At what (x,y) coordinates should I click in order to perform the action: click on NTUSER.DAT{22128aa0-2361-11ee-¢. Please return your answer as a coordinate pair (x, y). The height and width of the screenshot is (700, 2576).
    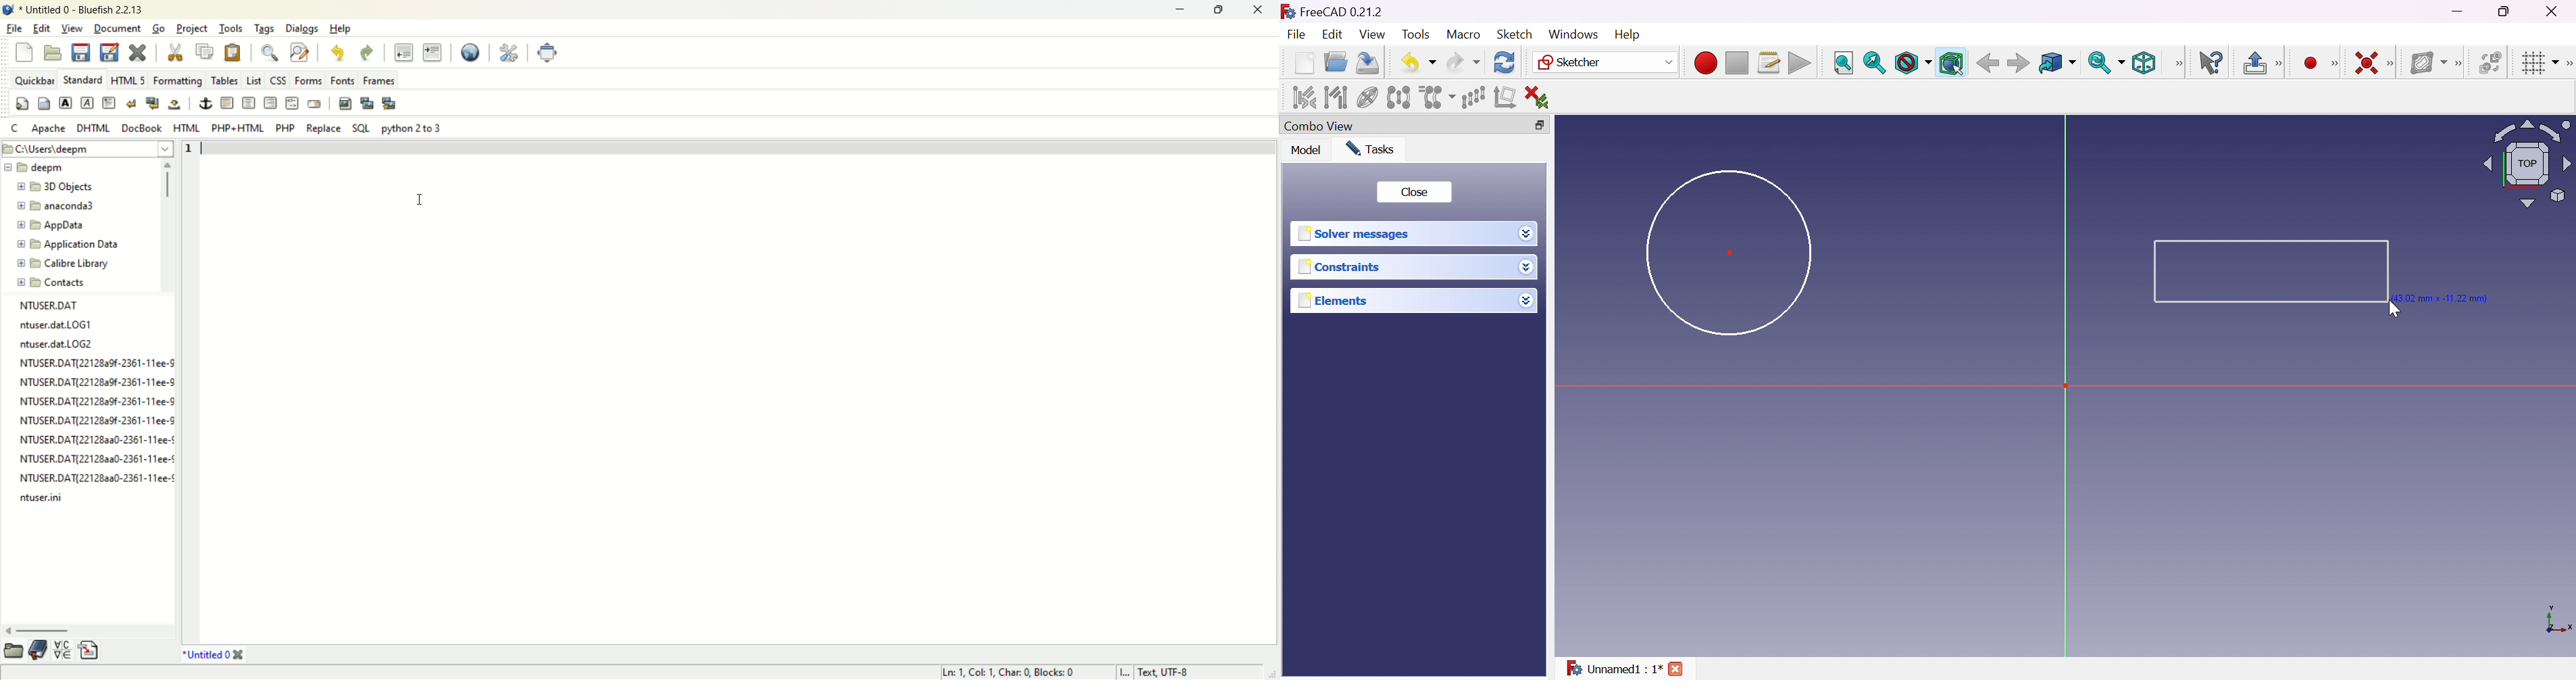
    Looking at the image, I should click on (97, 457).